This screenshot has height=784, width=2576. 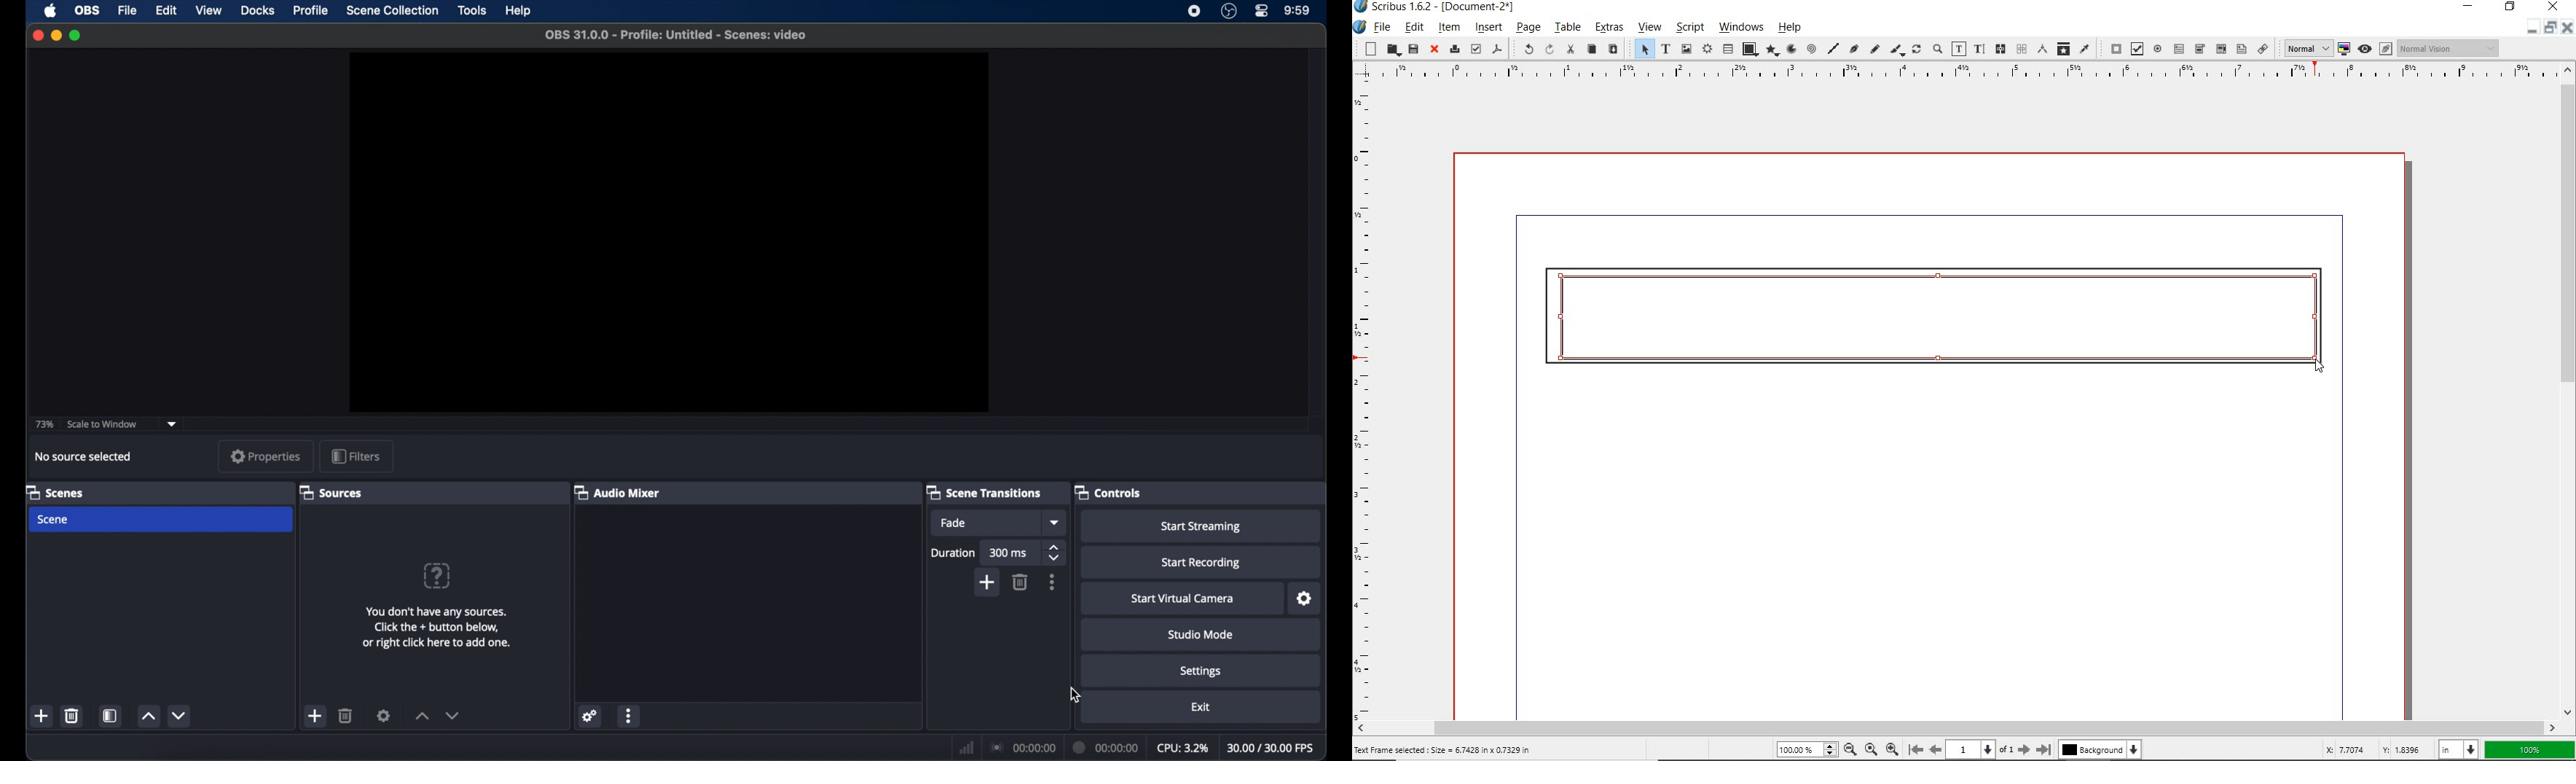 What do you see at coordinates (1262, 11) in the screenshot?
I see `control center` at bounding box center [1262, 11].